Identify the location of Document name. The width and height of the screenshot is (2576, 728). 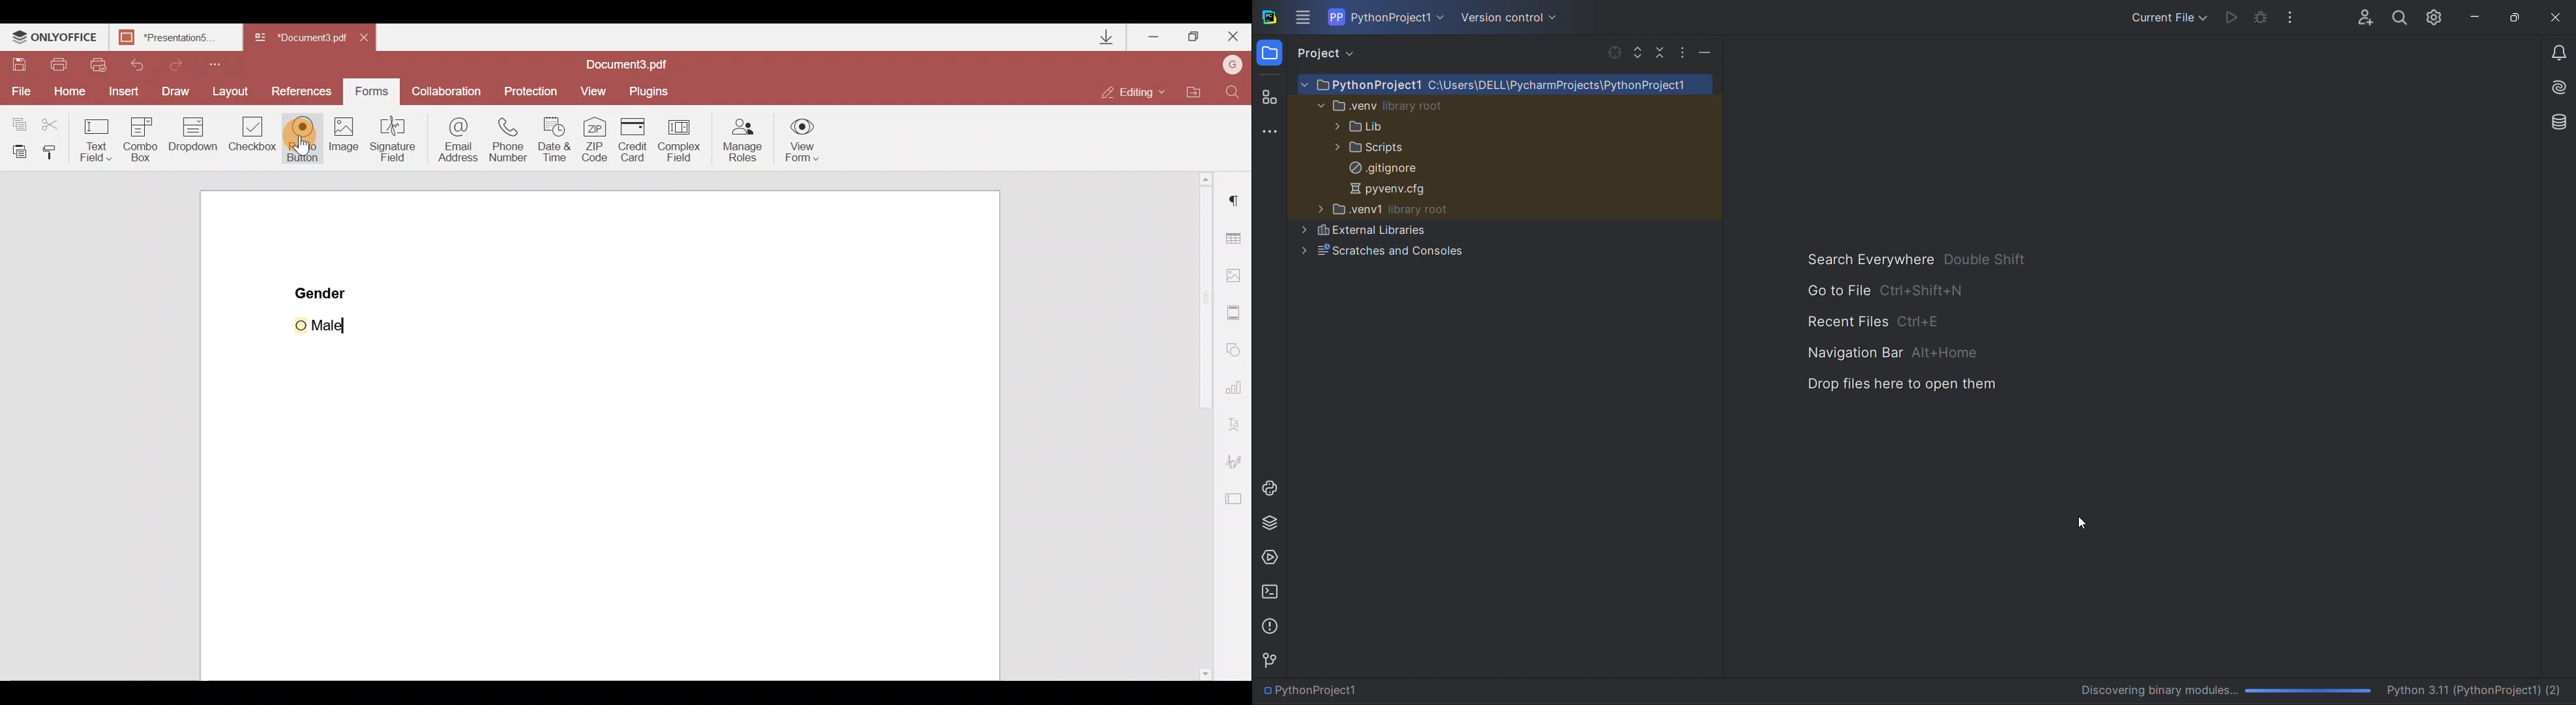
(174, 37).